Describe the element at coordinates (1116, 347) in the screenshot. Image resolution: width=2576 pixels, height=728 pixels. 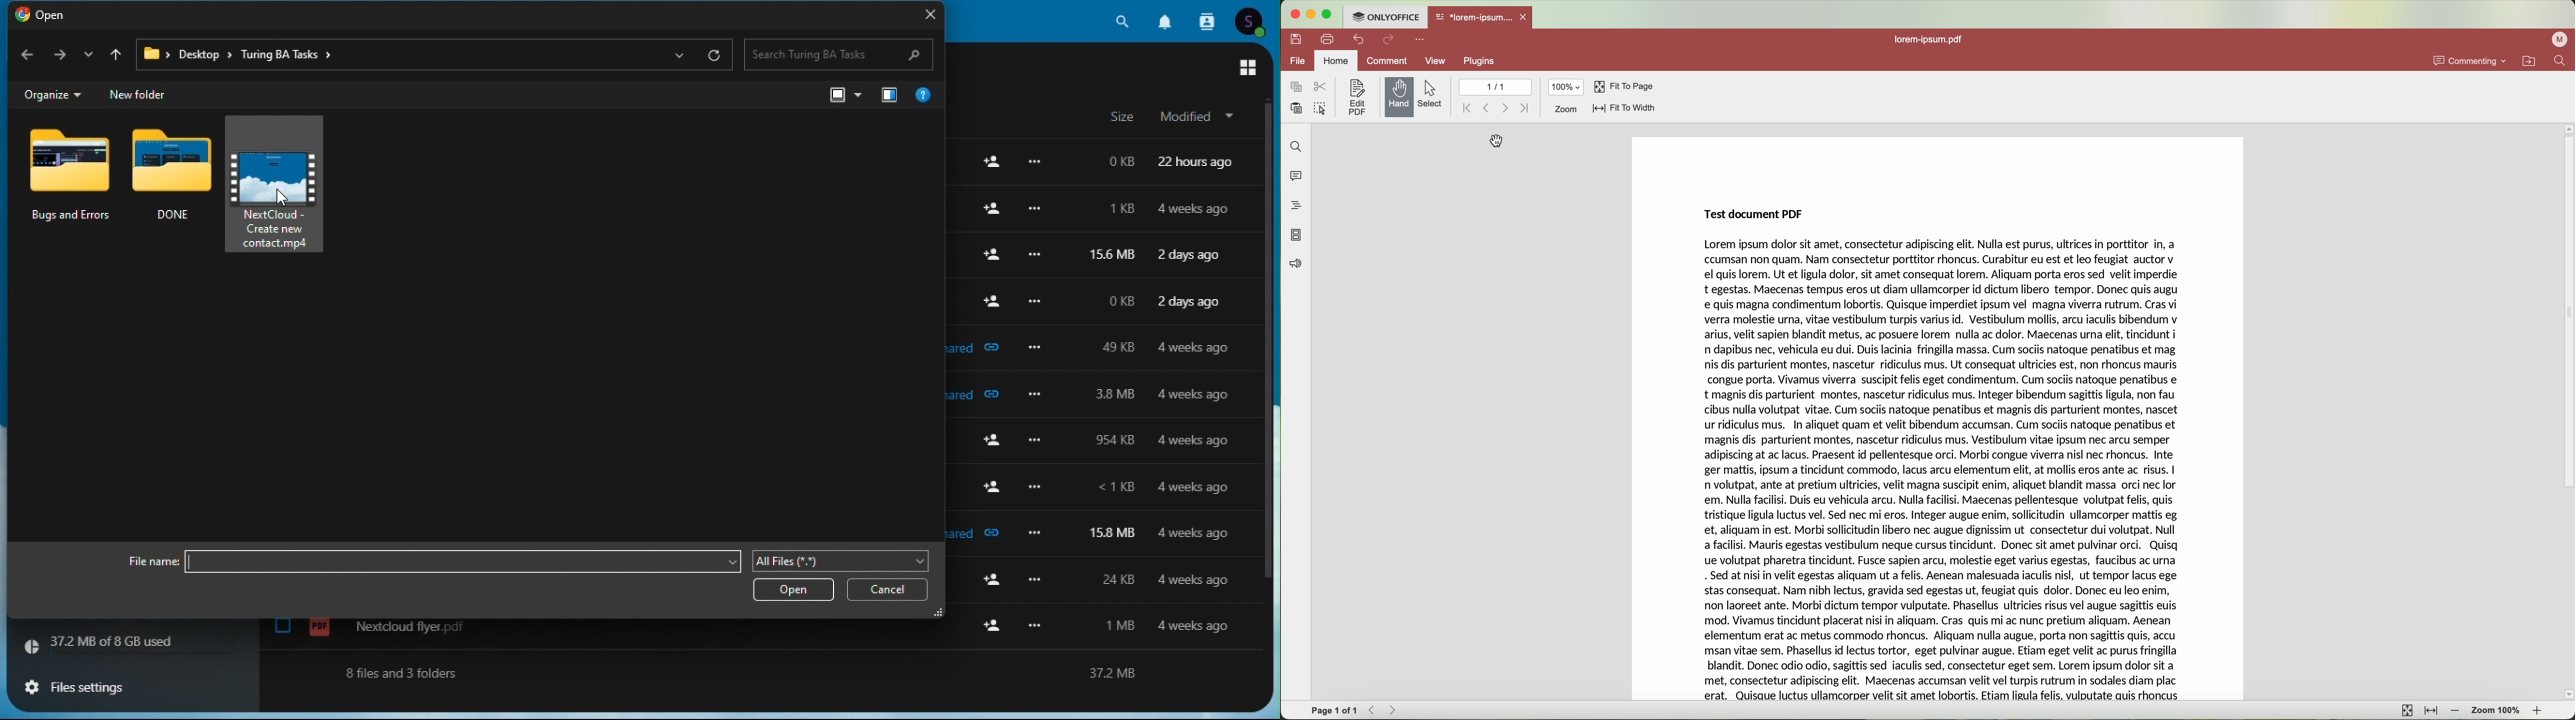
I see `49kb` at that location.